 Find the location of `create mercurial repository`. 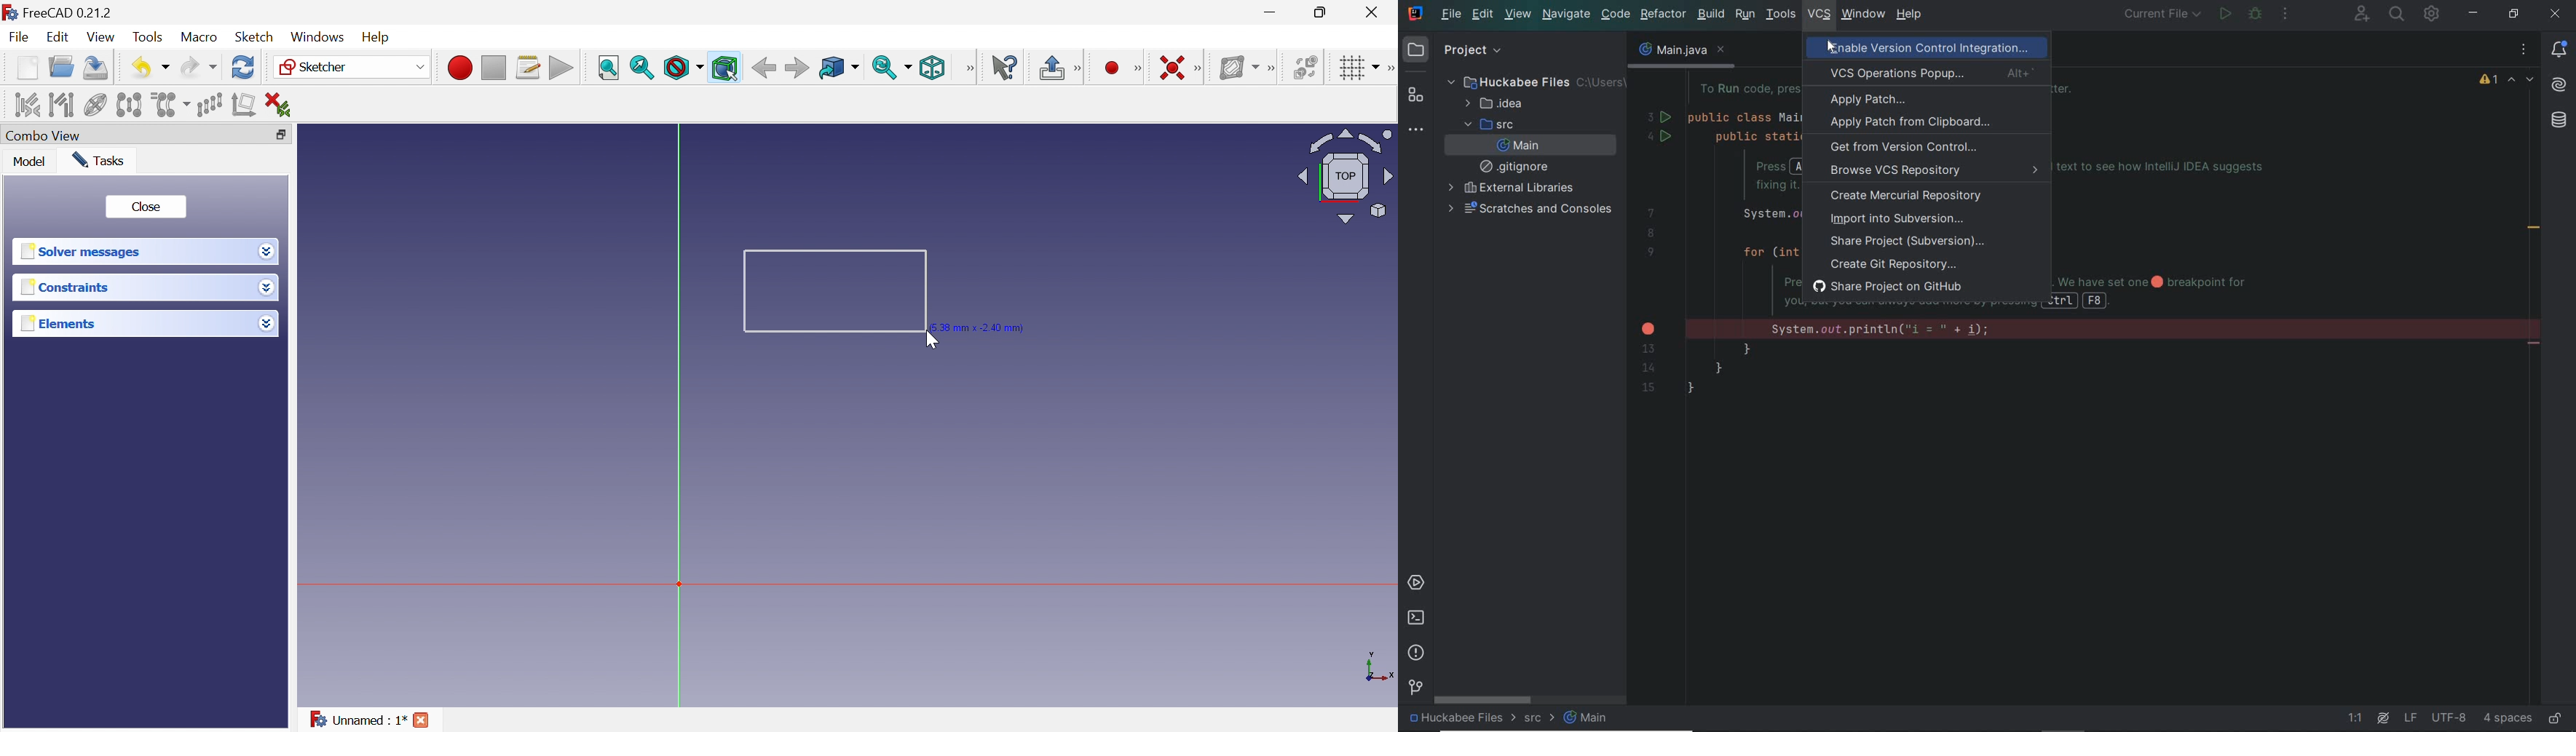

create mercurial repository is located at coordinates (1910, 198).